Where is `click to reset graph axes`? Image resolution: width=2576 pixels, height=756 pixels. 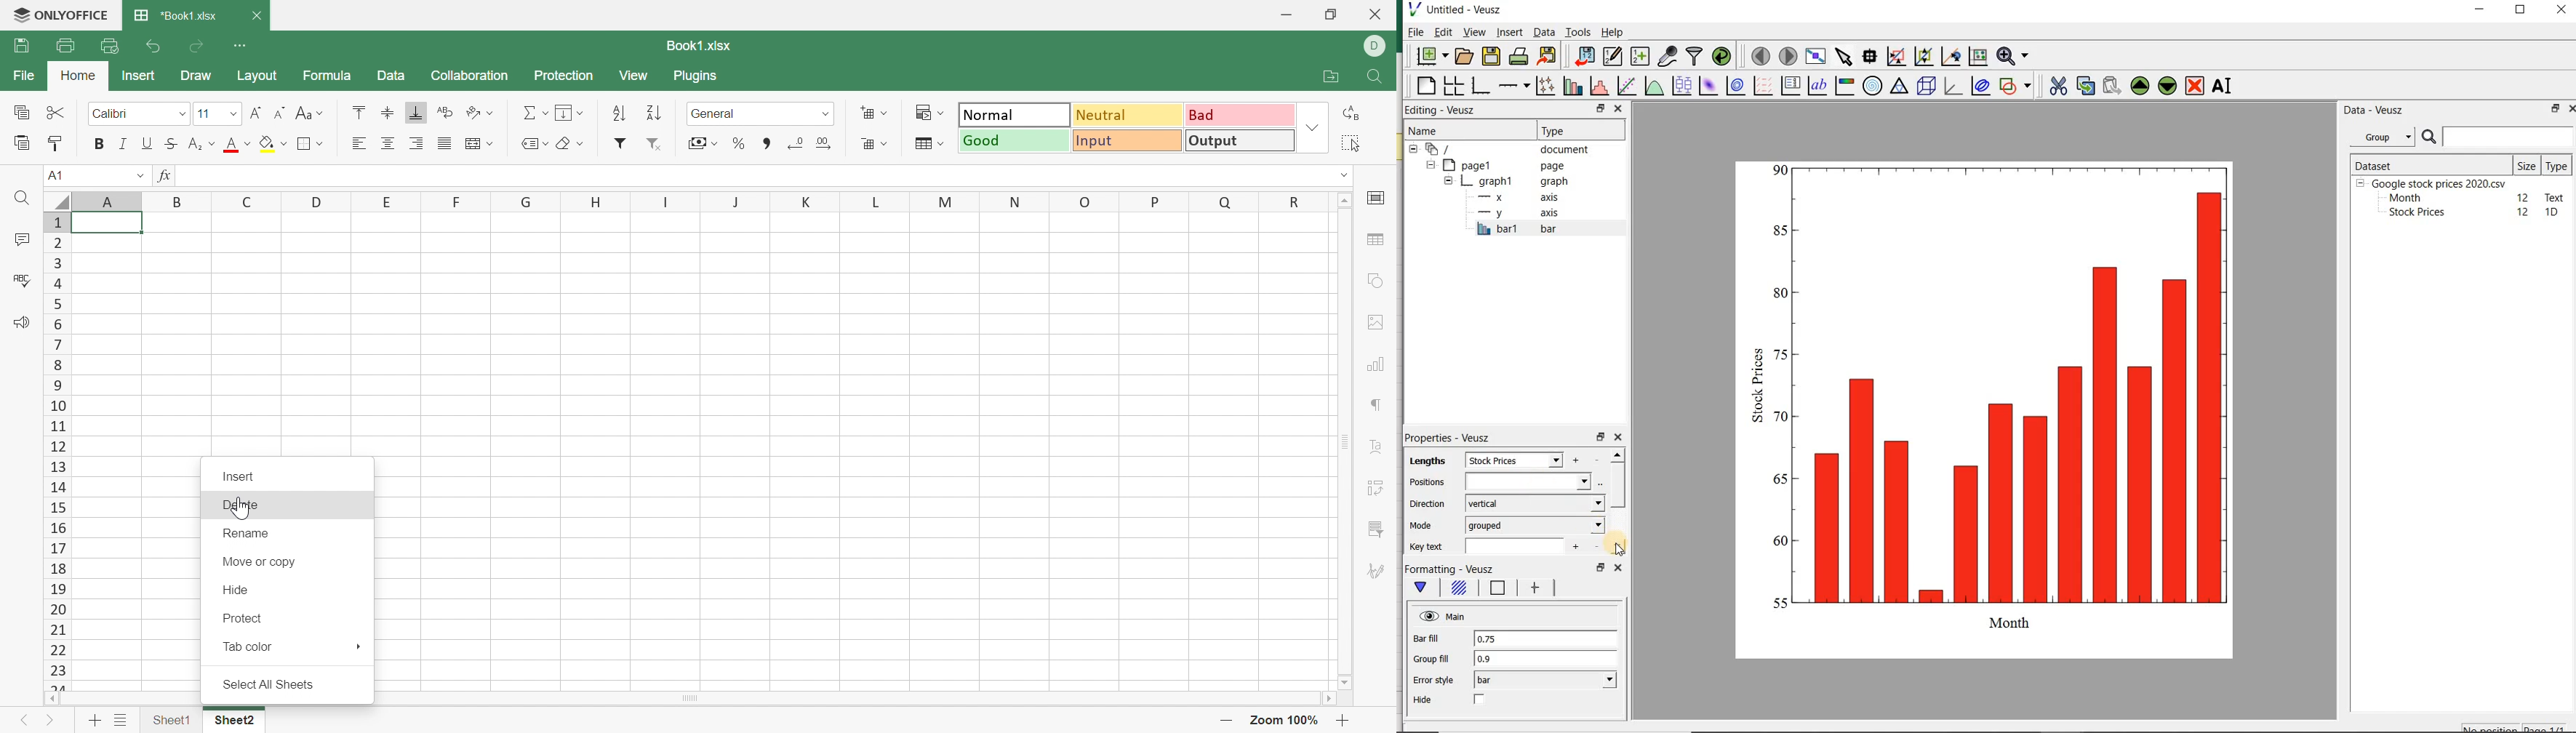
click to reset graph axes is located at coordinates (1976, 57).